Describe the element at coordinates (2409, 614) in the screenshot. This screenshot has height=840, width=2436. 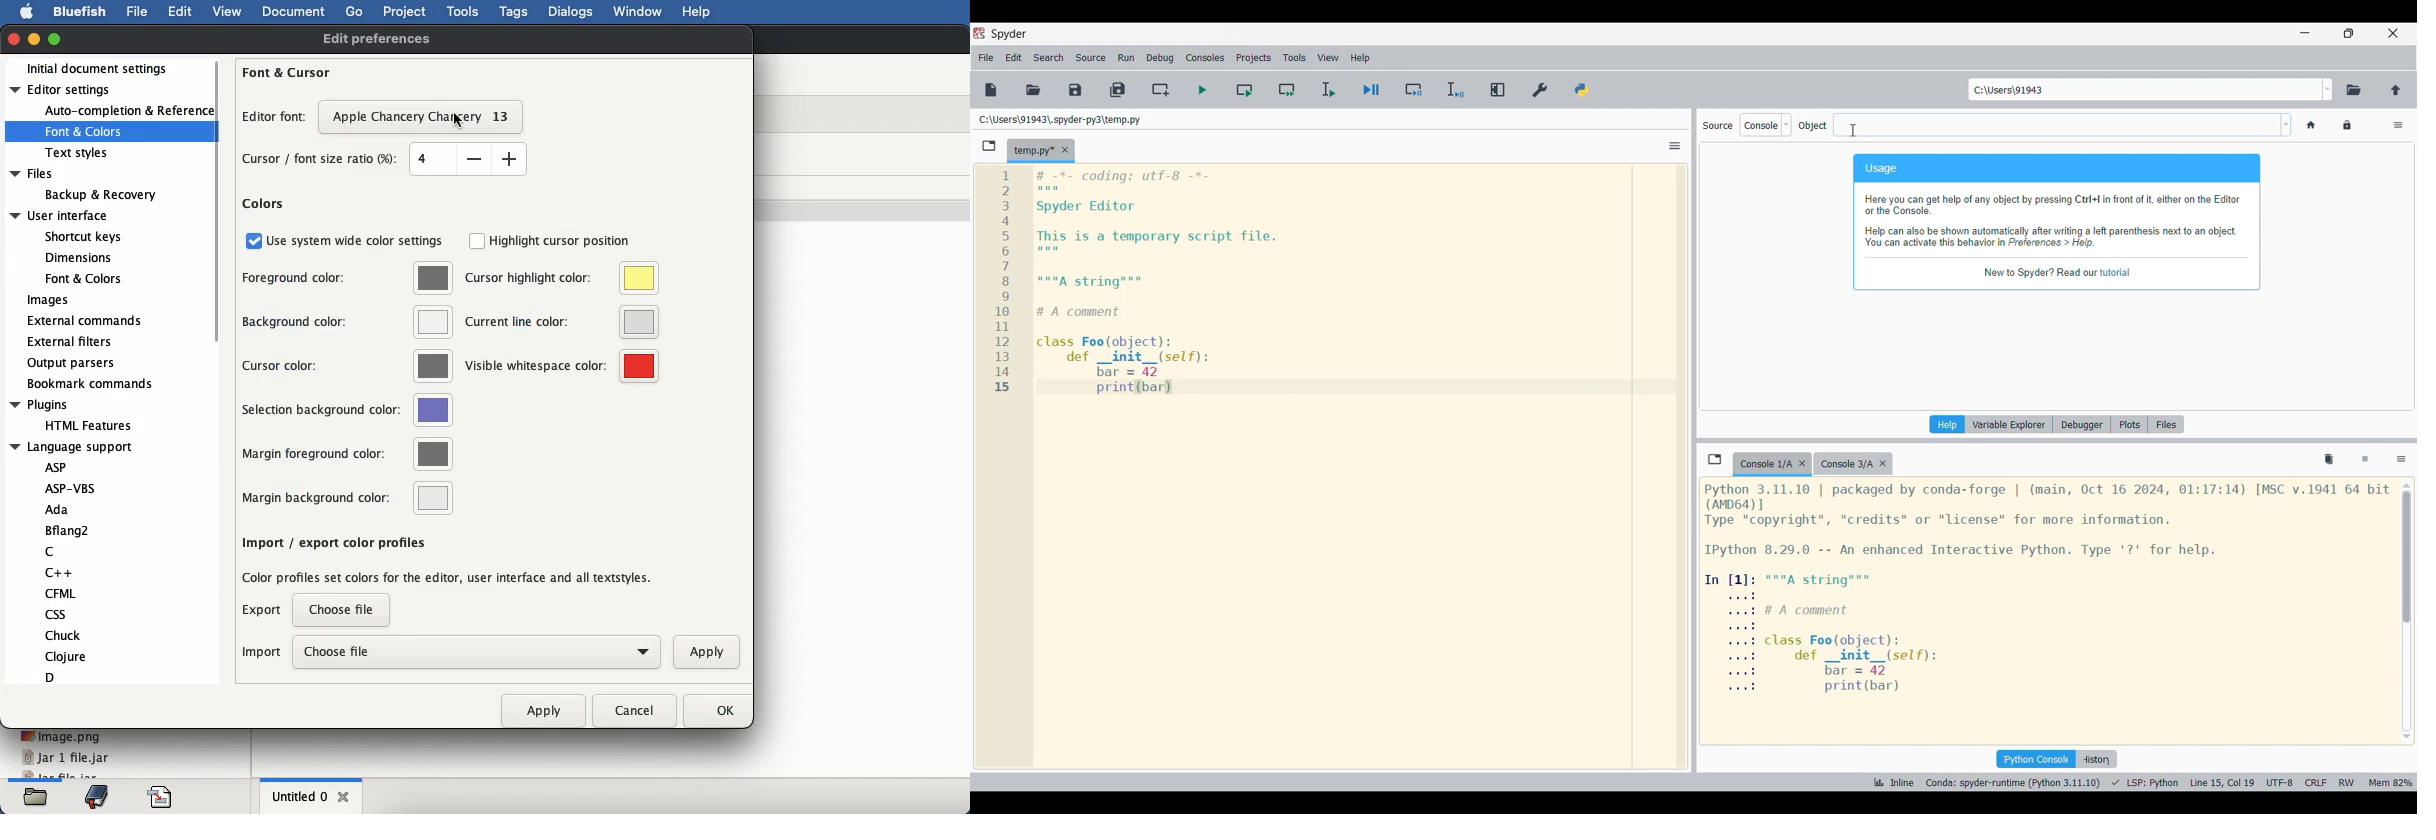
I see `scrollbar` at that location.